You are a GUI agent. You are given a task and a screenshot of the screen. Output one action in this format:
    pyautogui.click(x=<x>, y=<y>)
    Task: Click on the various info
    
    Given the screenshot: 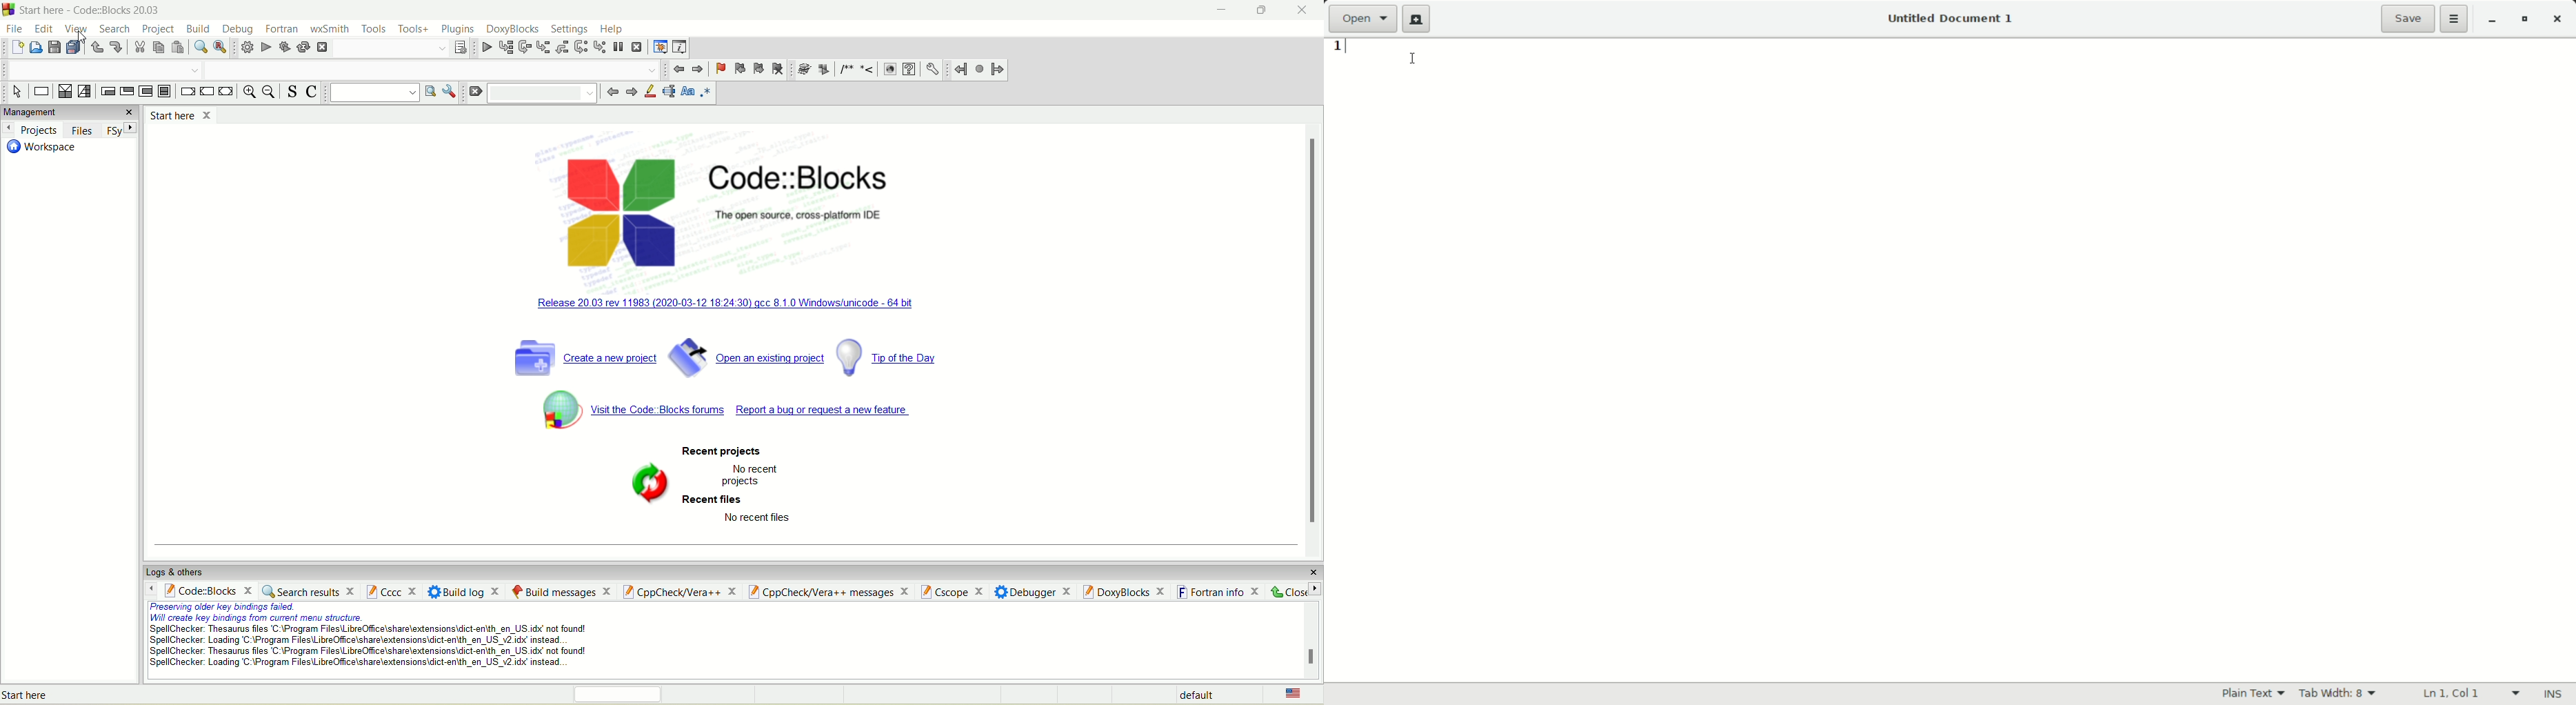 What is the action you would take?
    pyautogui.click(x=678, y=48)
    